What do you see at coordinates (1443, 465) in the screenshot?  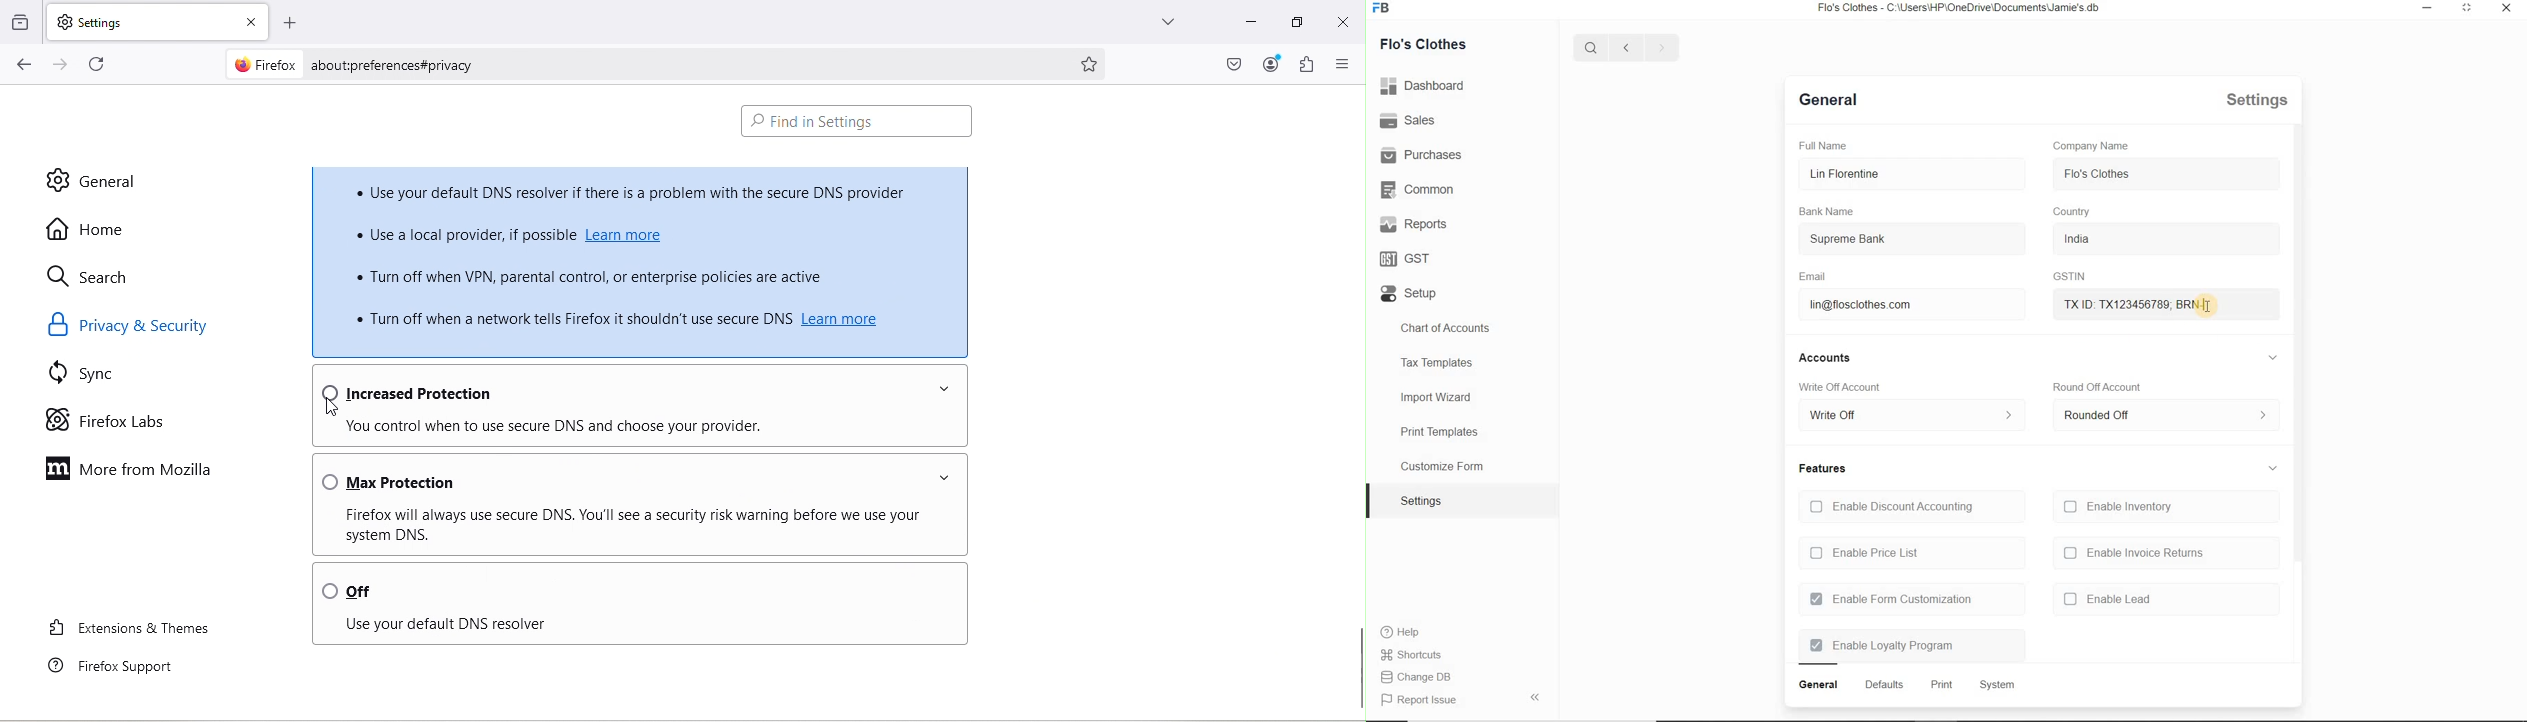 I see `Customize Form` at bounding box center [1443, 465].